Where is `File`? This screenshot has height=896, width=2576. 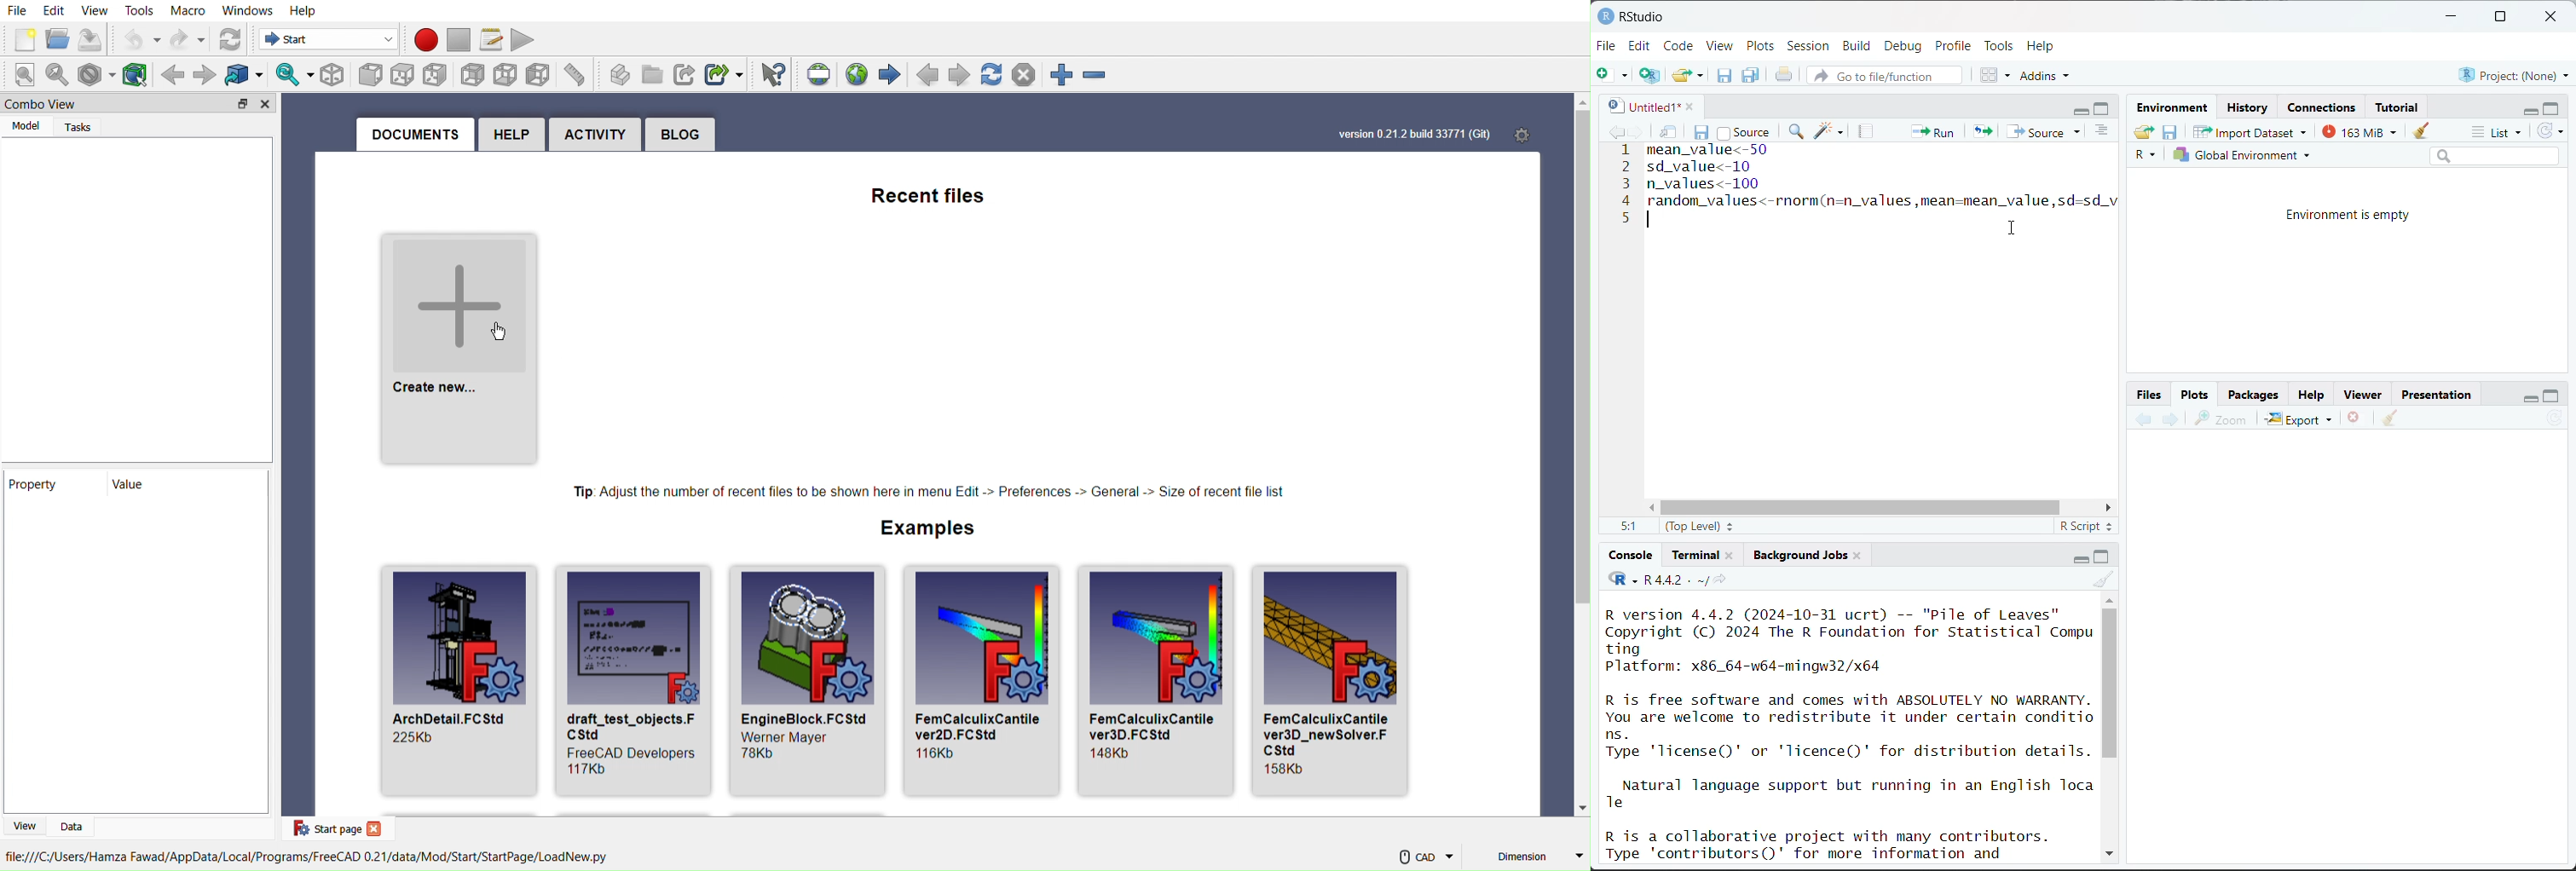 File is located at coordinates (1607, 45).